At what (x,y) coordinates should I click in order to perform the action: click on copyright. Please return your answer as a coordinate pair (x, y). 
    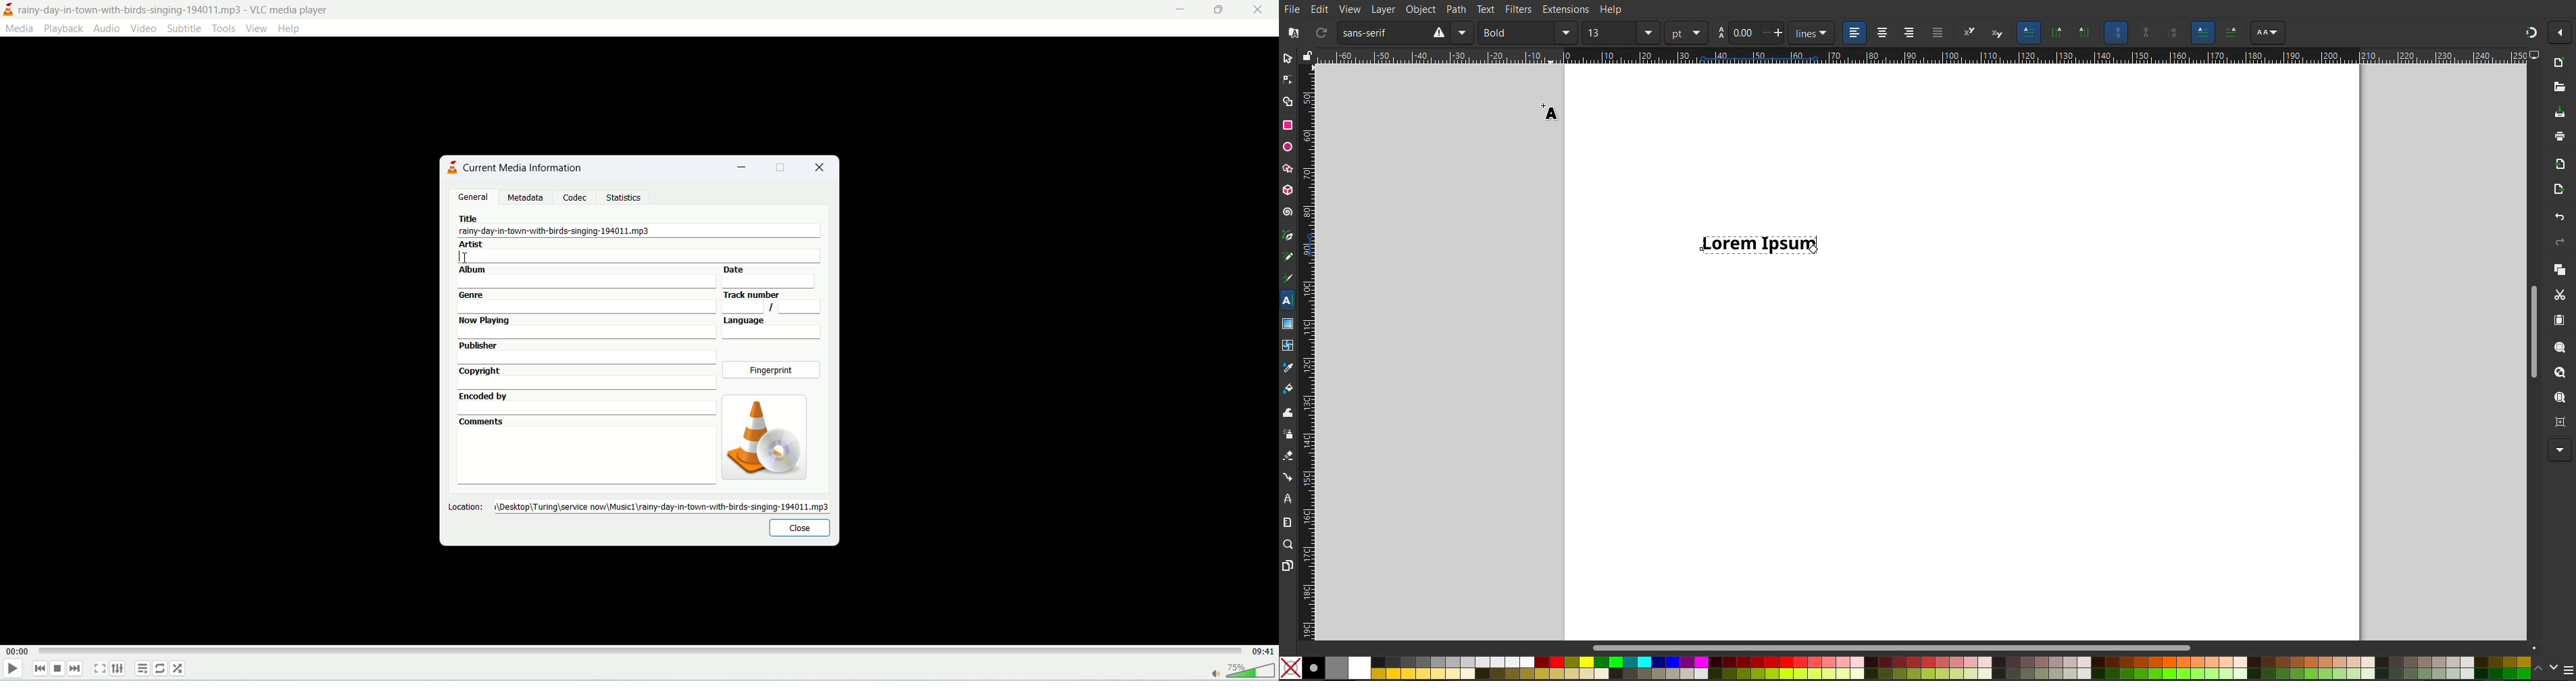
    Looking at the image, I should click on (587, 378).